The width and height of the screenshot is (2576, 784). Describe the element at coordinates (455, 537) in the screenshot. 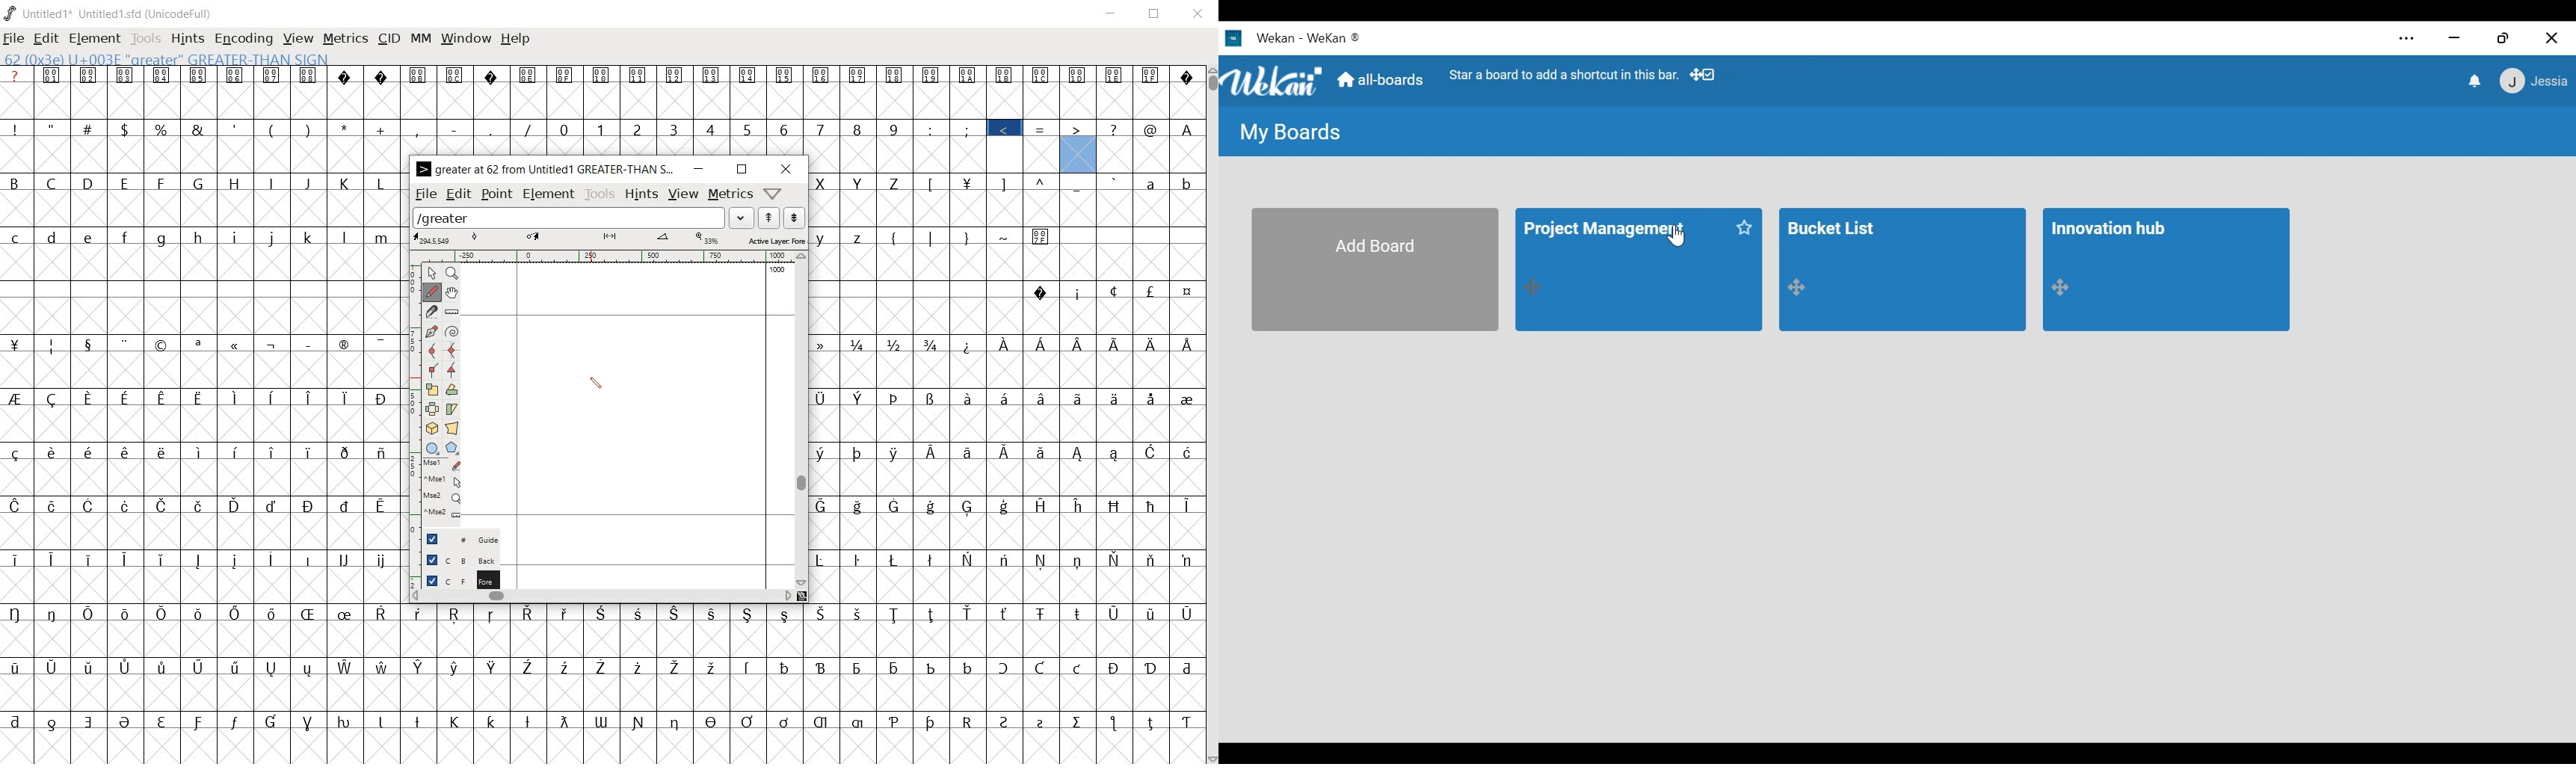

I see `guide` at that location.